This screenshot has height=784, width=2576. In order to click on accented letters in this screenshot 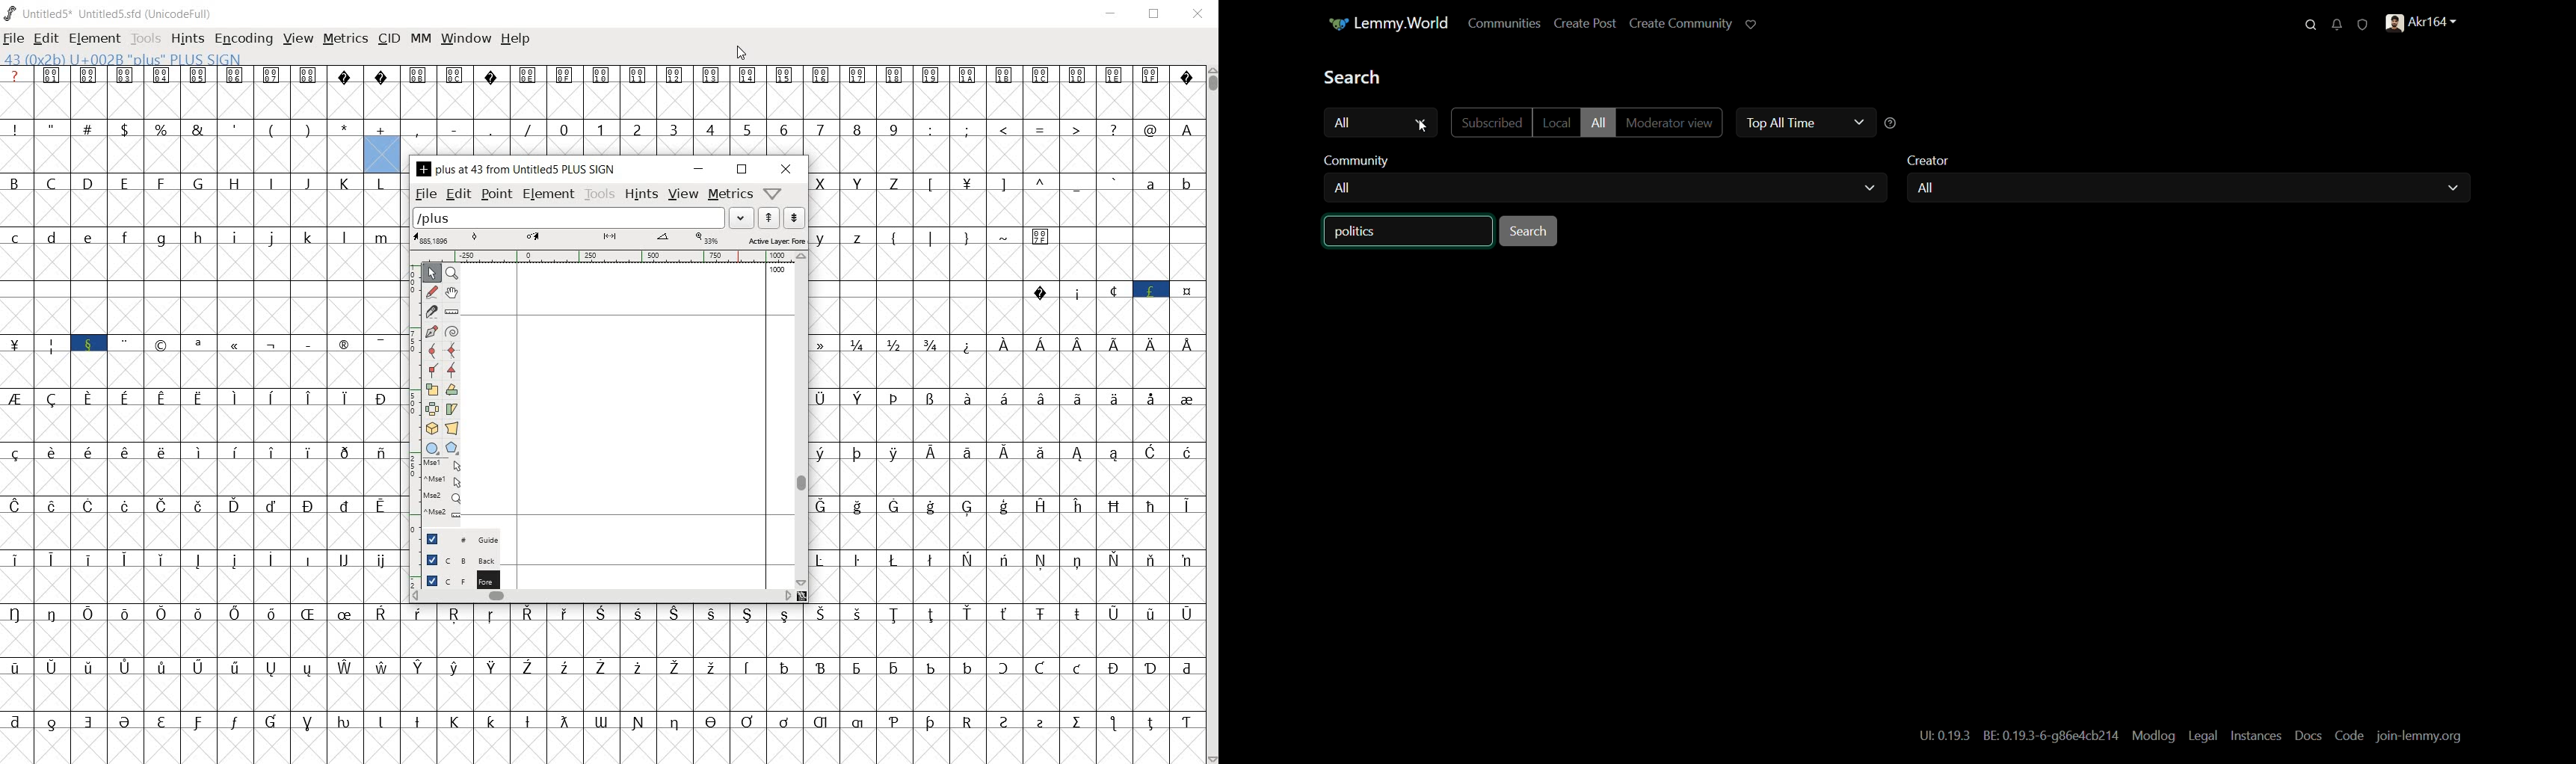, I will do `click(218, 522)`.